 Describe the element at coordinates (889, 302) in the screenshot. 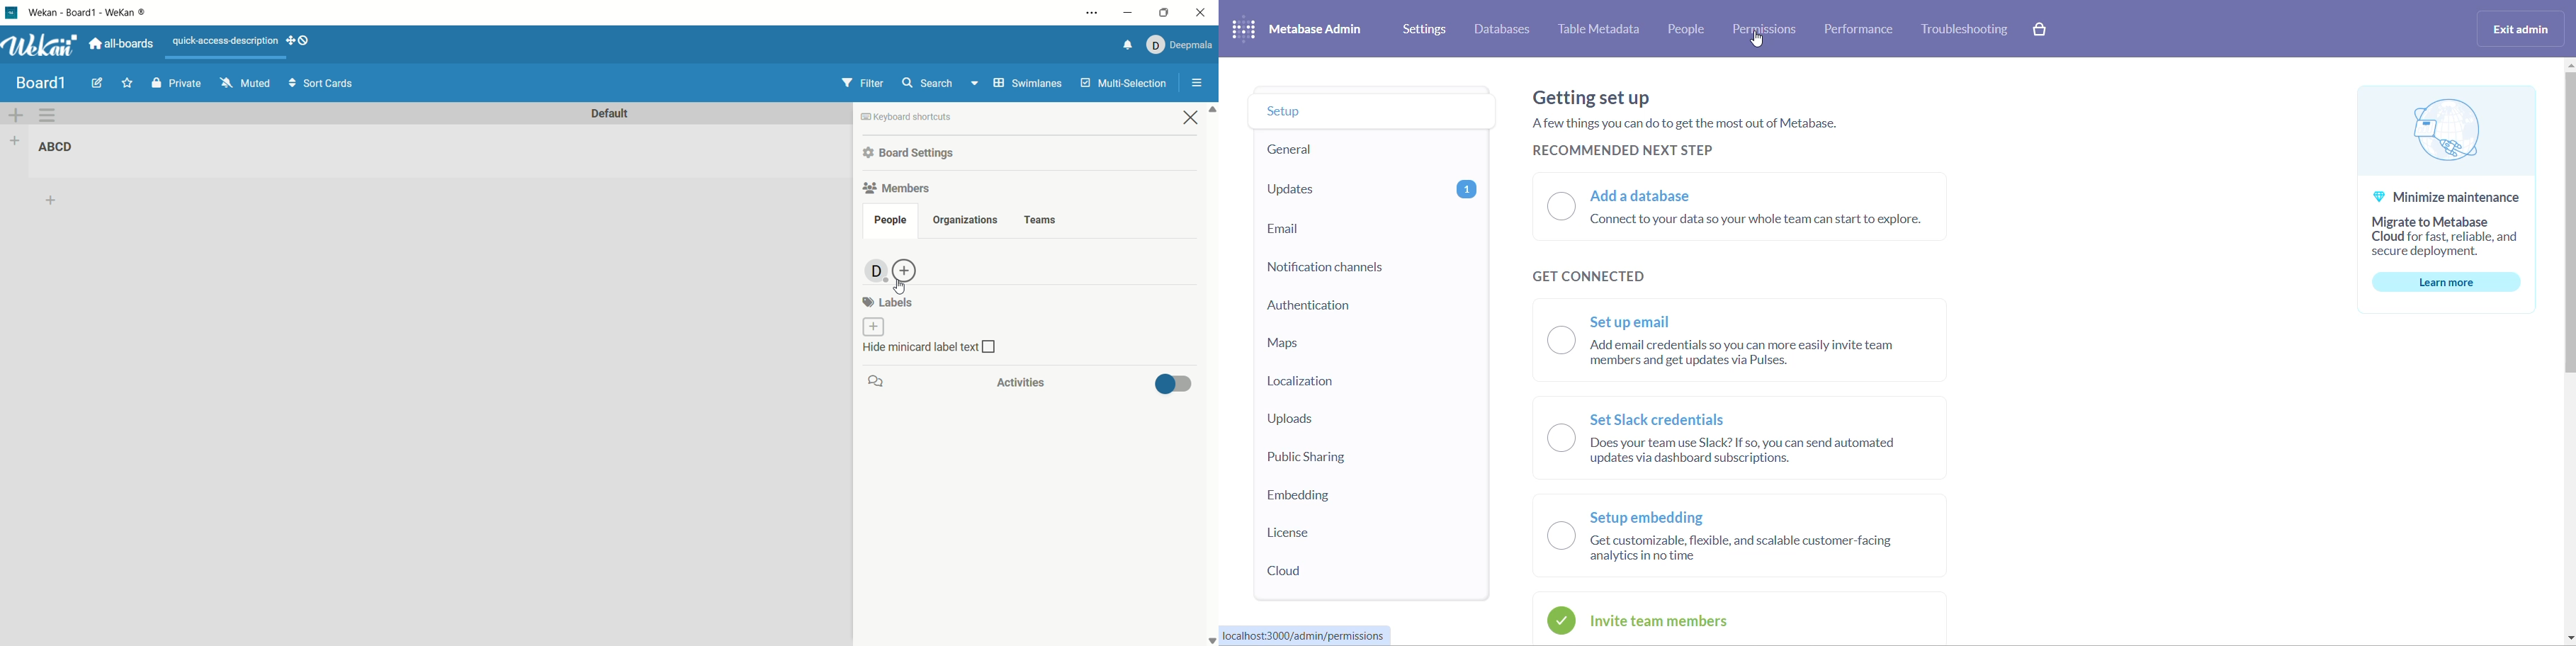

I see `labels` at that location.